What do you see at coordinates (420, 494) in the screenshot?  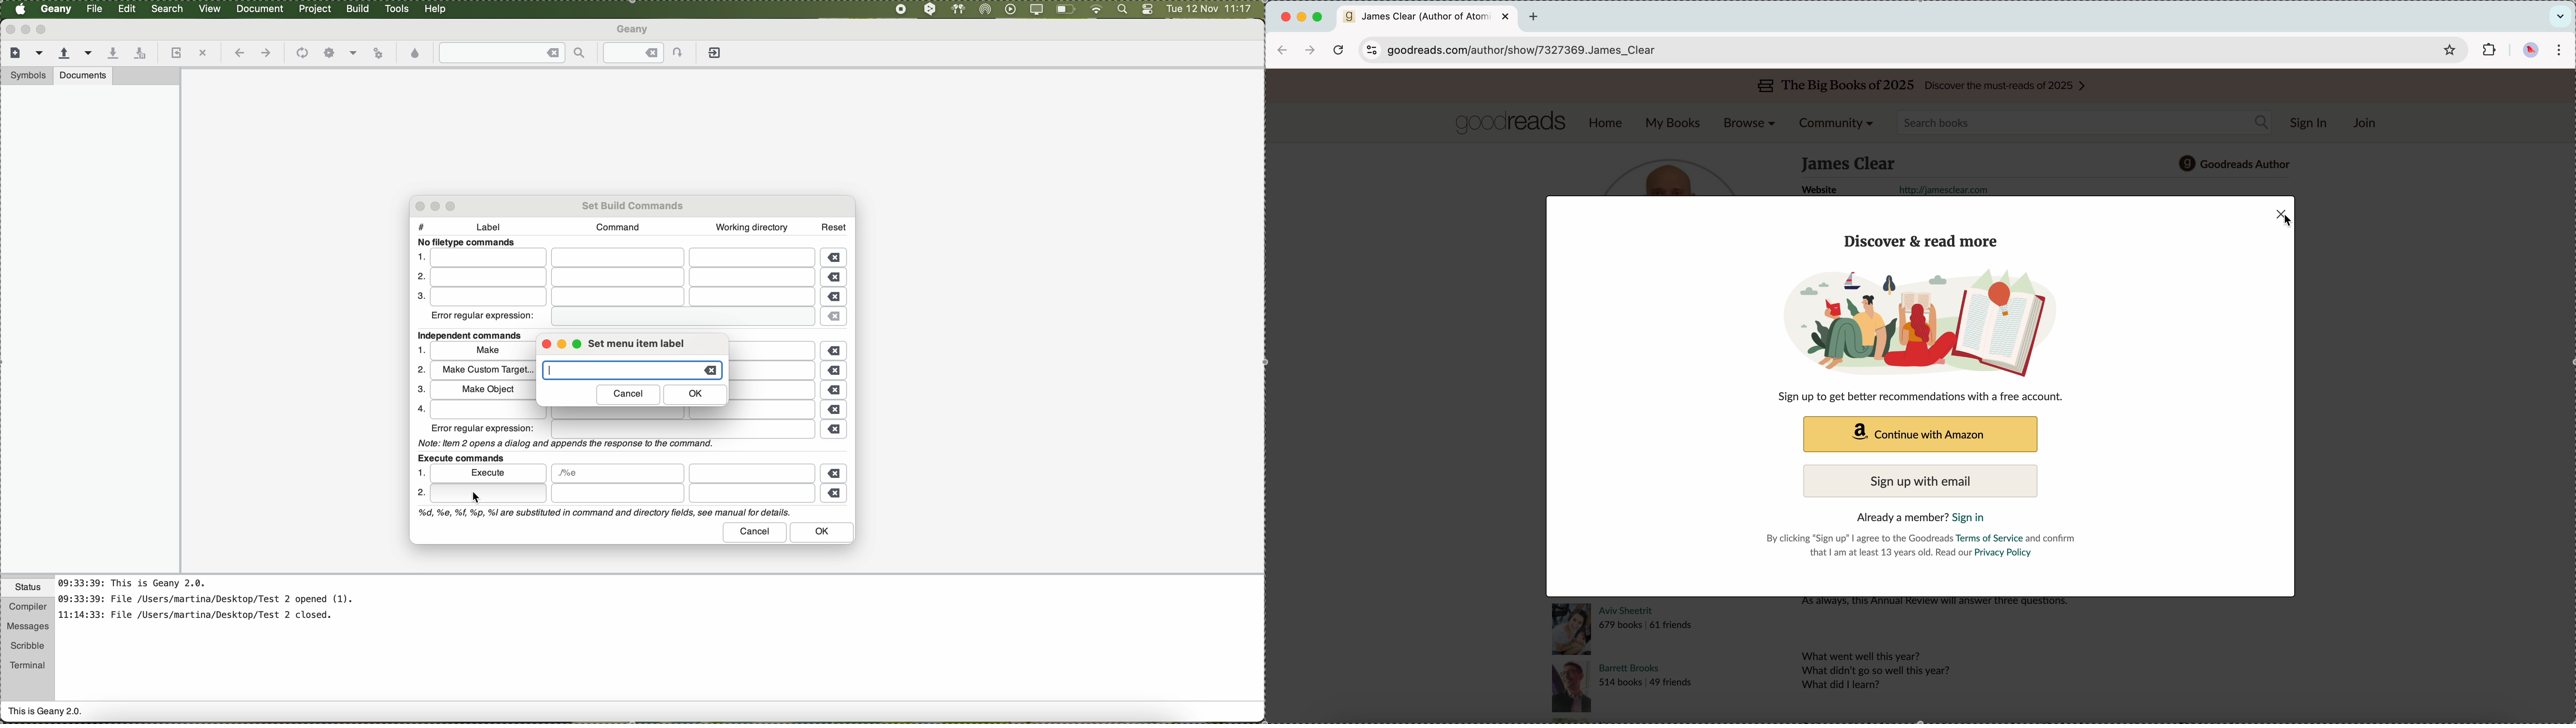 I see `2` at bounding box center [420, 494].